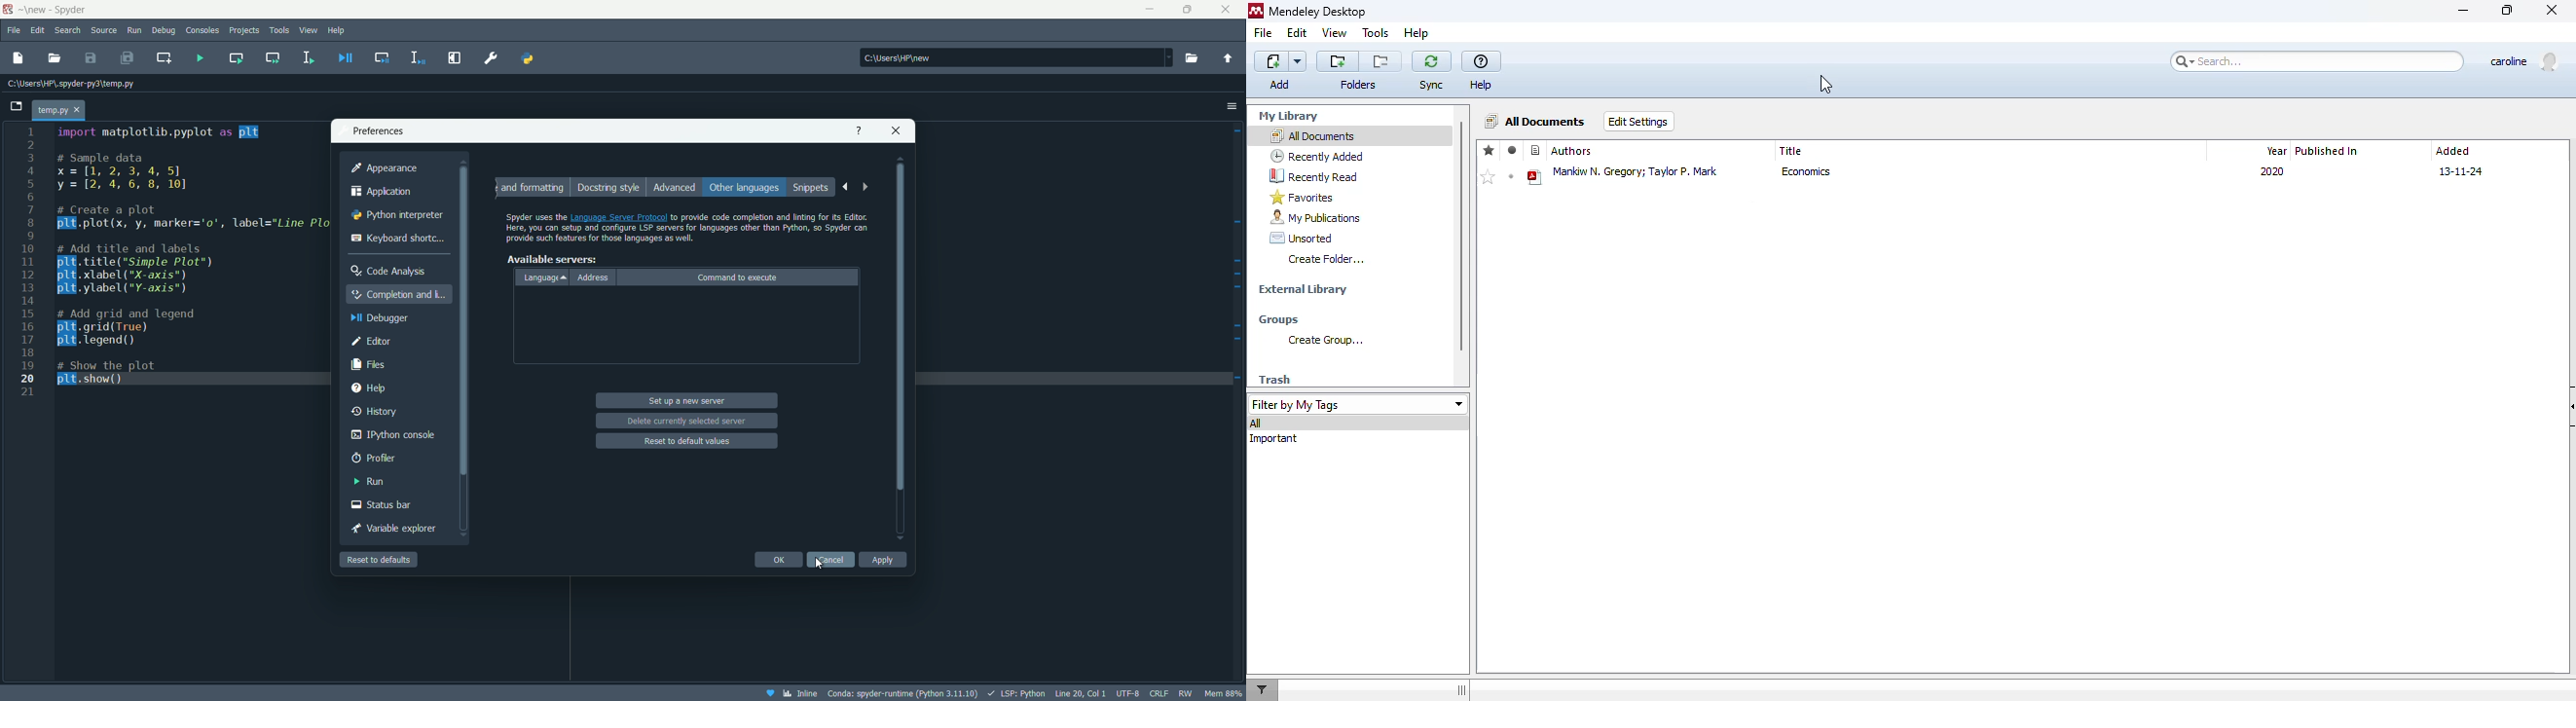  What do you see at coordinates (2508, 10) in the screenshot?
I see `maximize` at bounding box center [2508, 10].